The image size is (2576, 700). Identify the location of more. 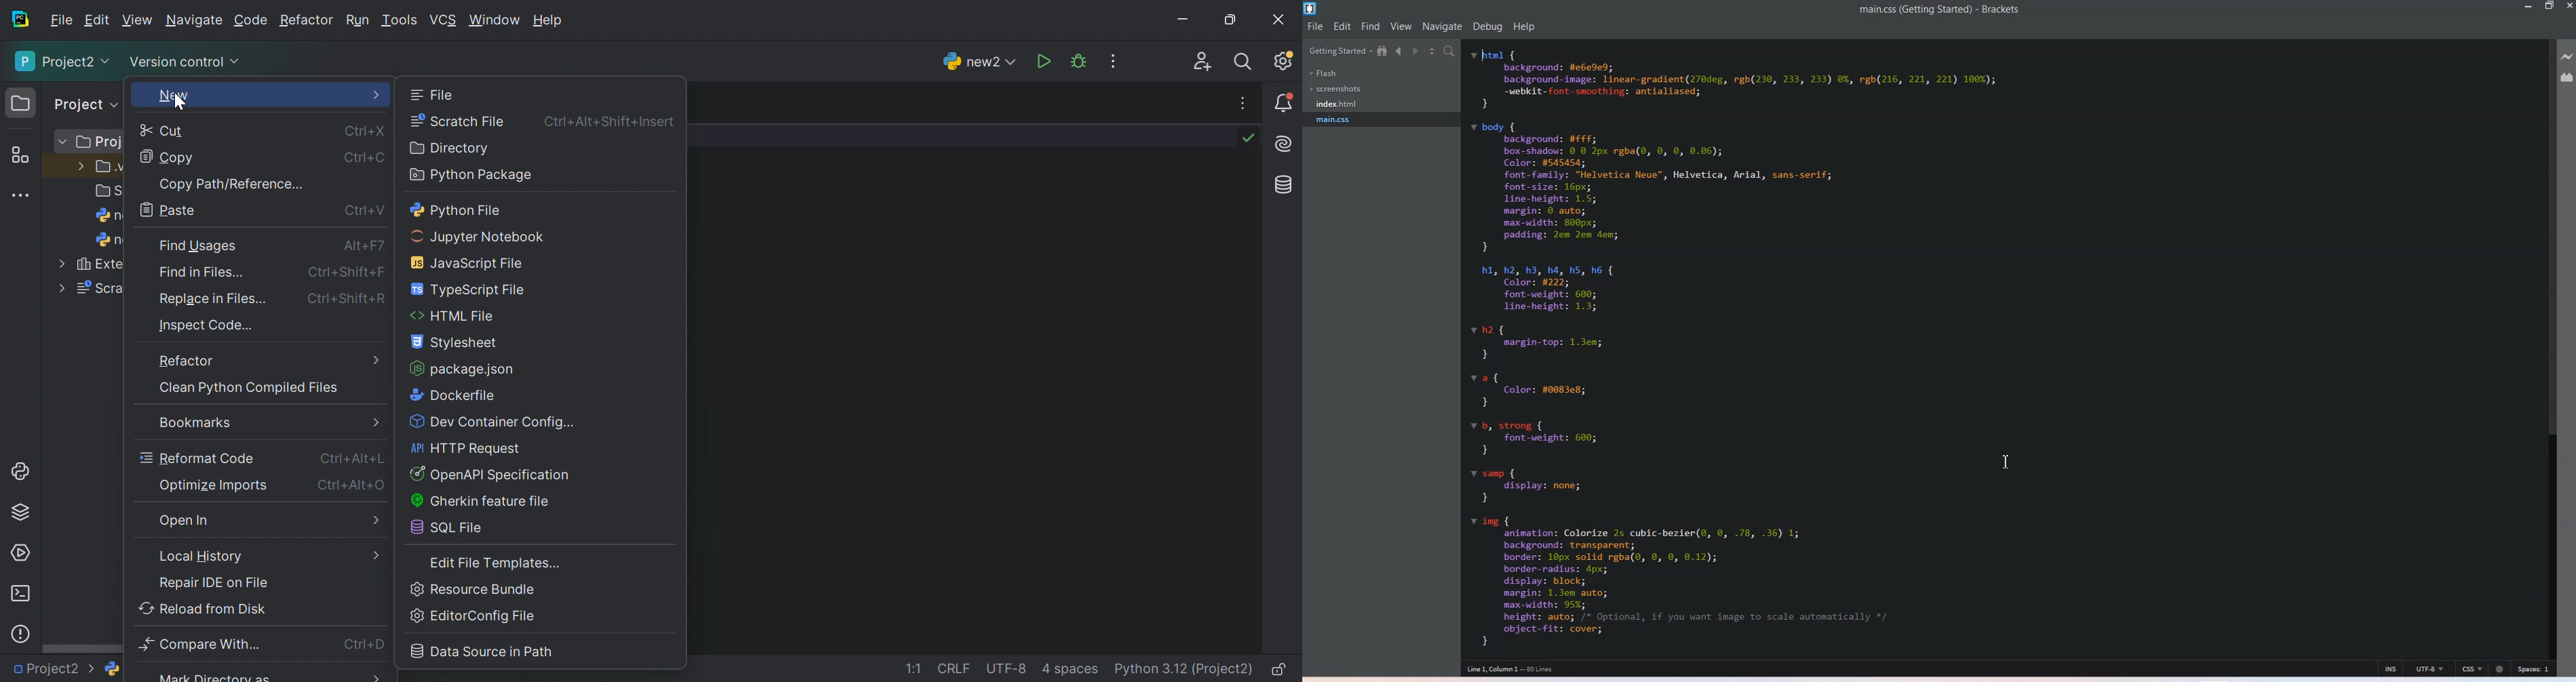
(378, 556).